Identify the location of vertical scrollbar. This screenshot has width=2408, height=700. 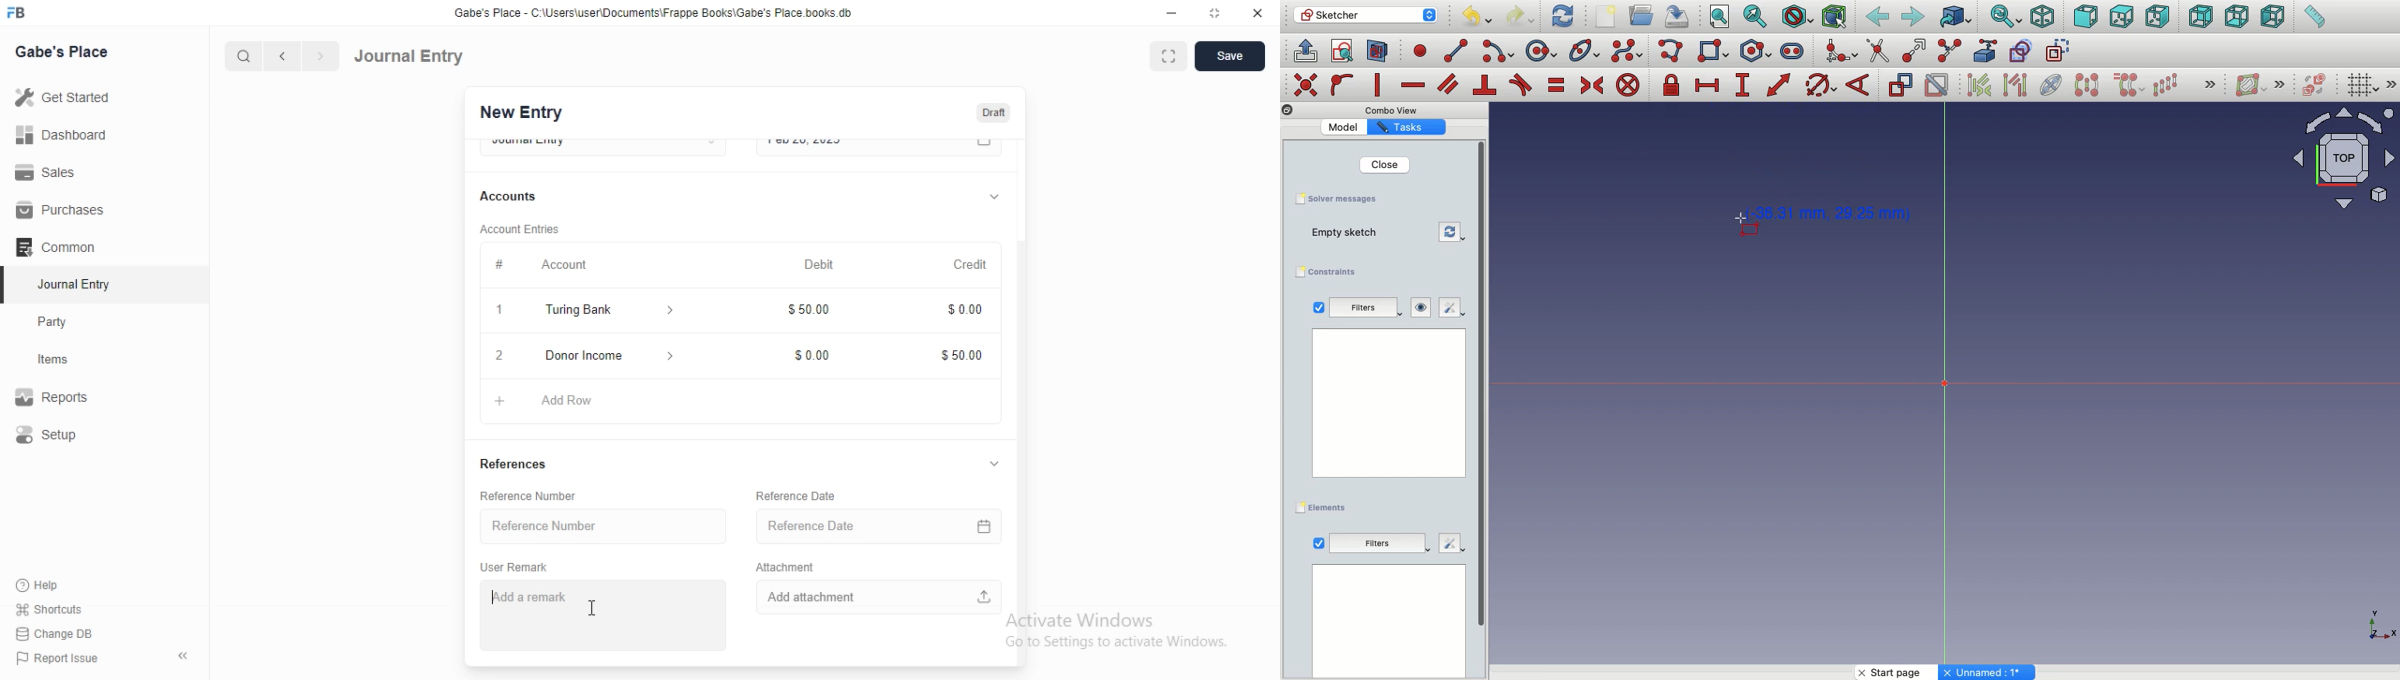
(1026, 451).